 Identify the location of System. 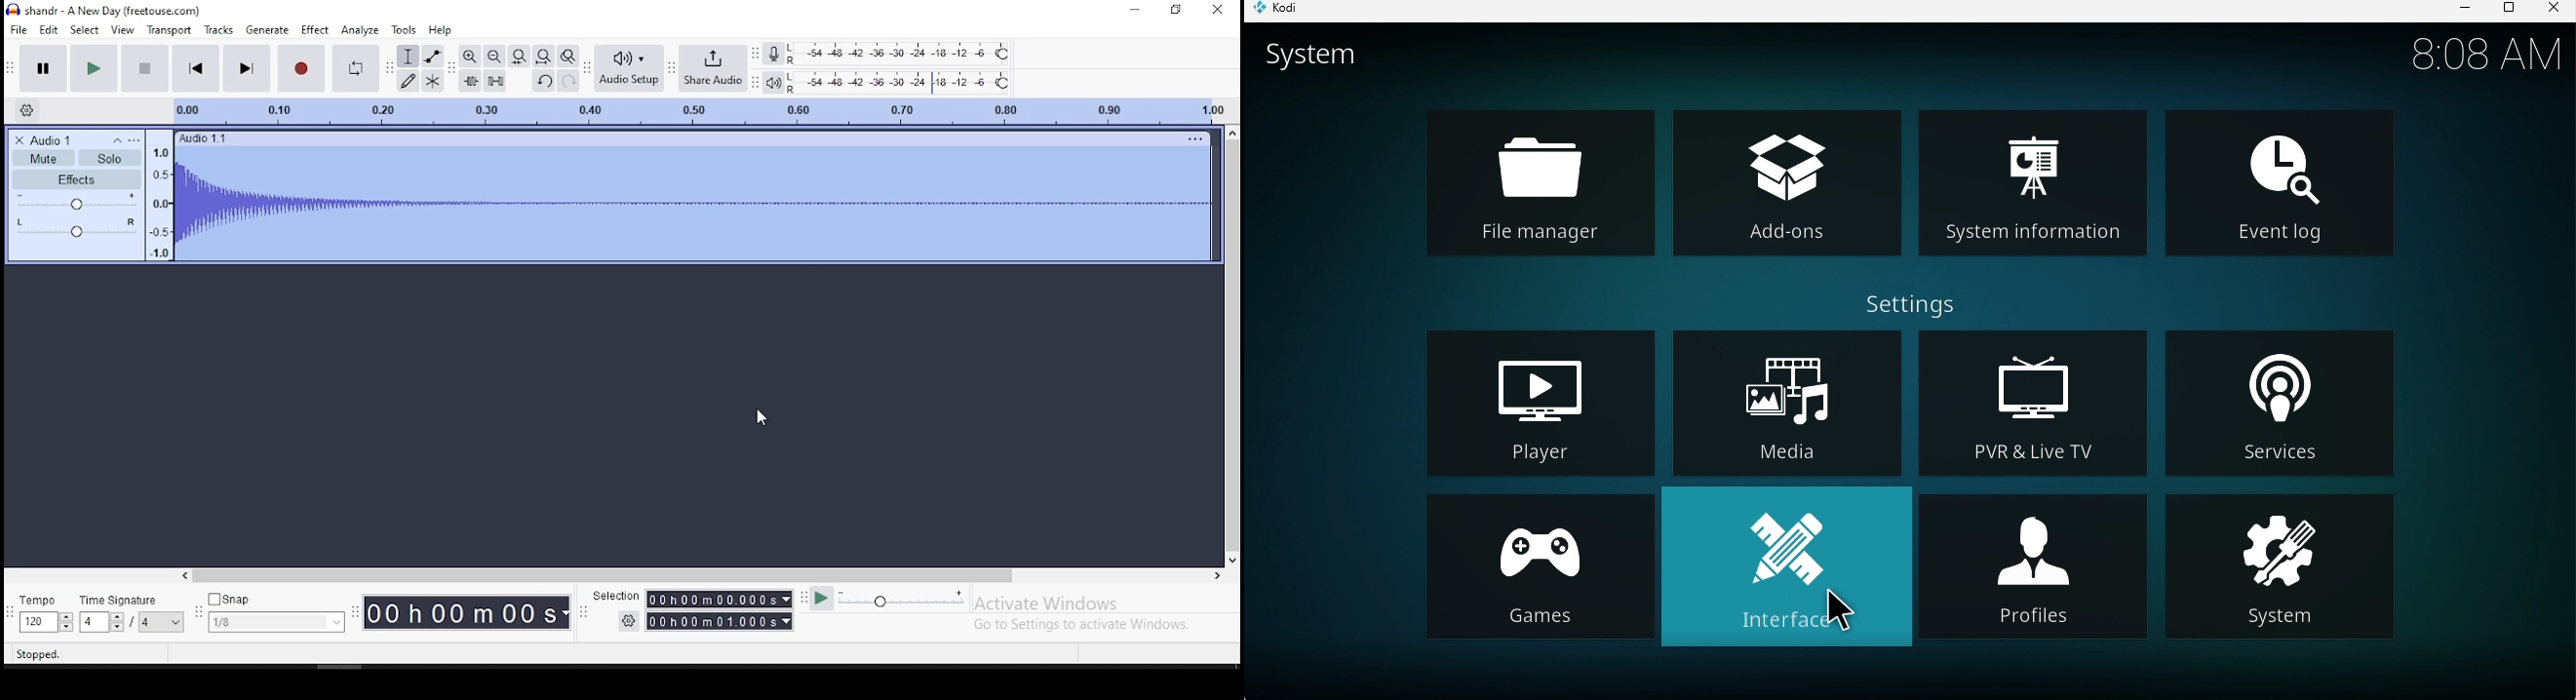
(2280, 564).